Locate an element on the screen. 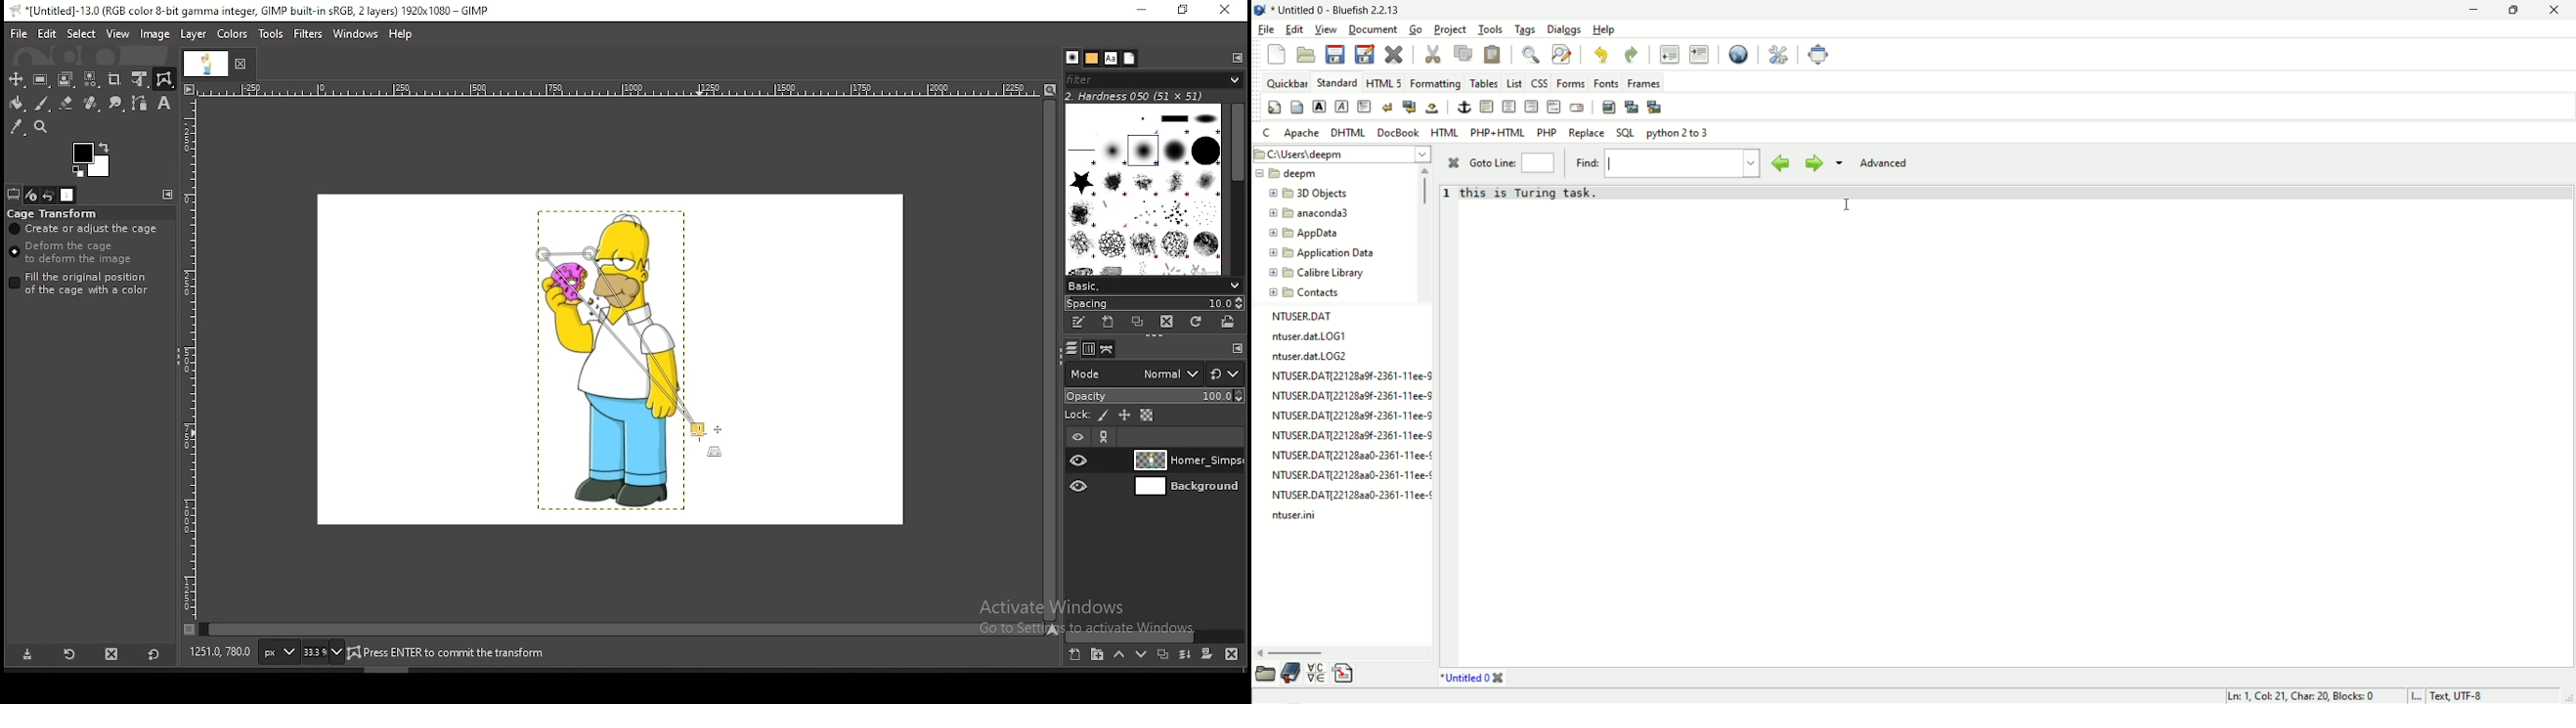 The image size is (2576, 728). snippets is located at coordinates (1345, 676).